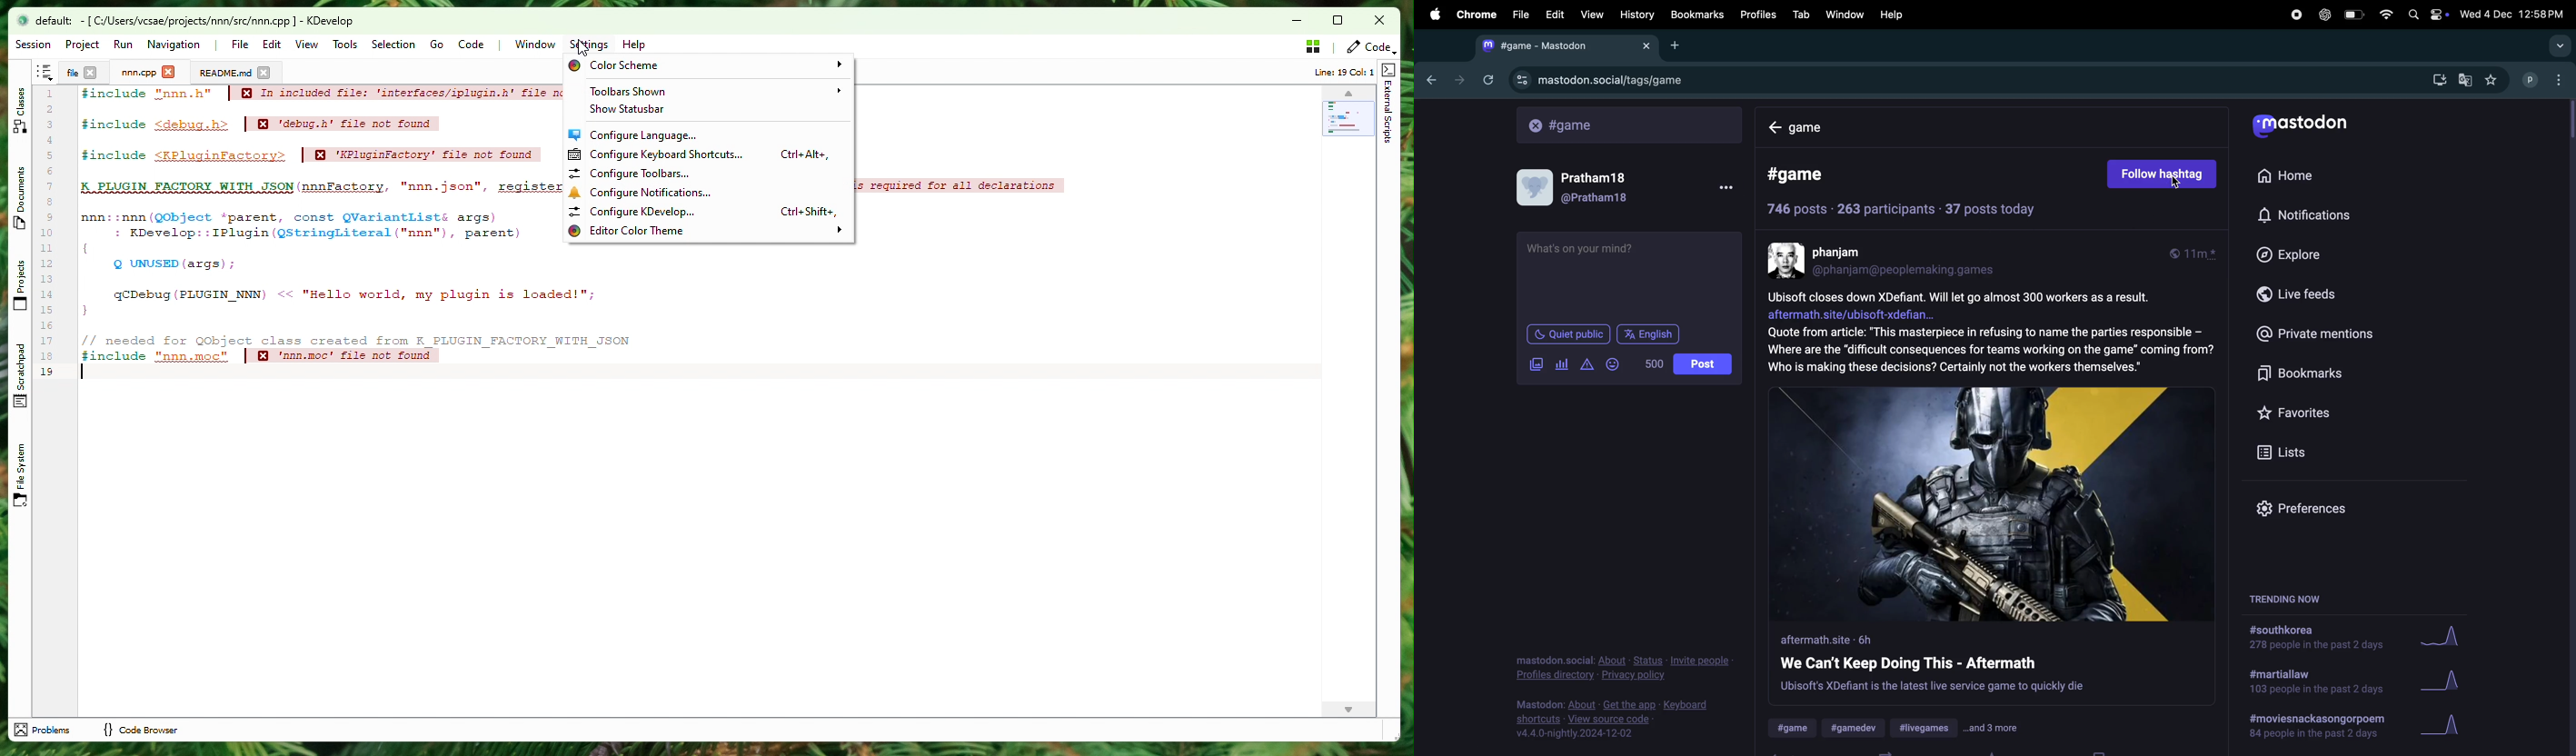 This screenshot has height=756, width=2576. What do you see at coordinates (1933, 688) in the screenshot?
I see `live service ` at bounding box center [1933, 688].